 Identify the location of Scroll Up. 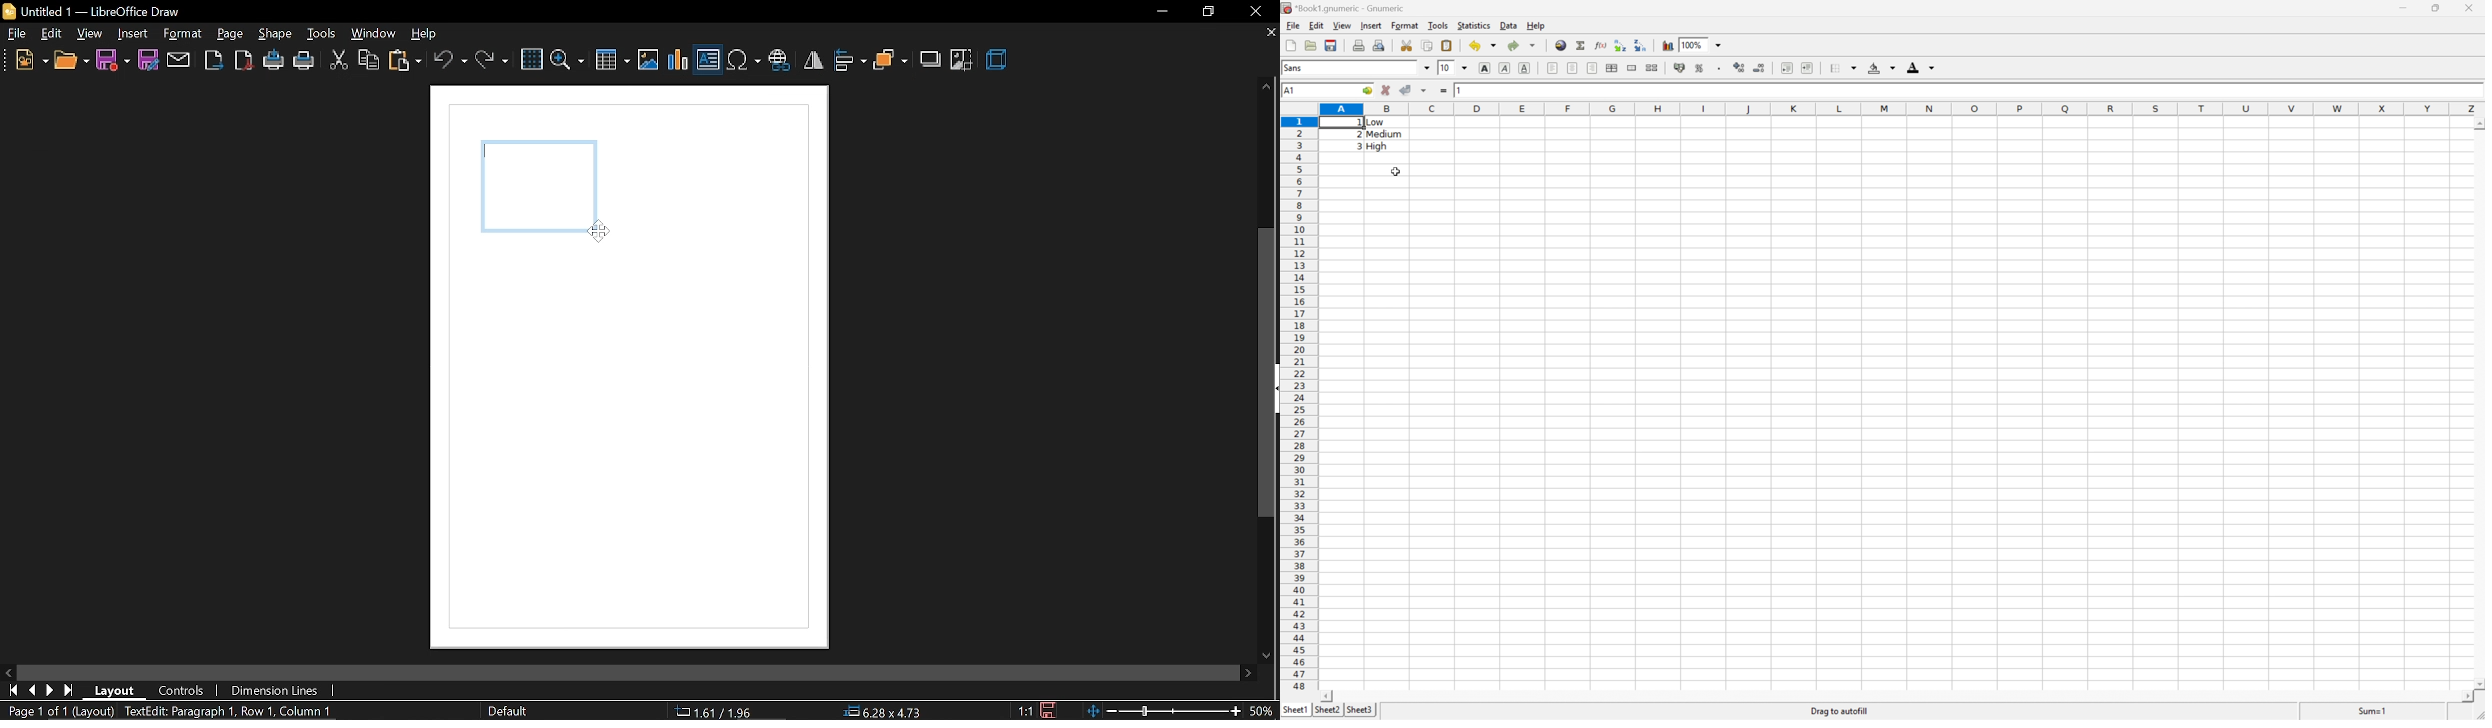
(2478, 124).